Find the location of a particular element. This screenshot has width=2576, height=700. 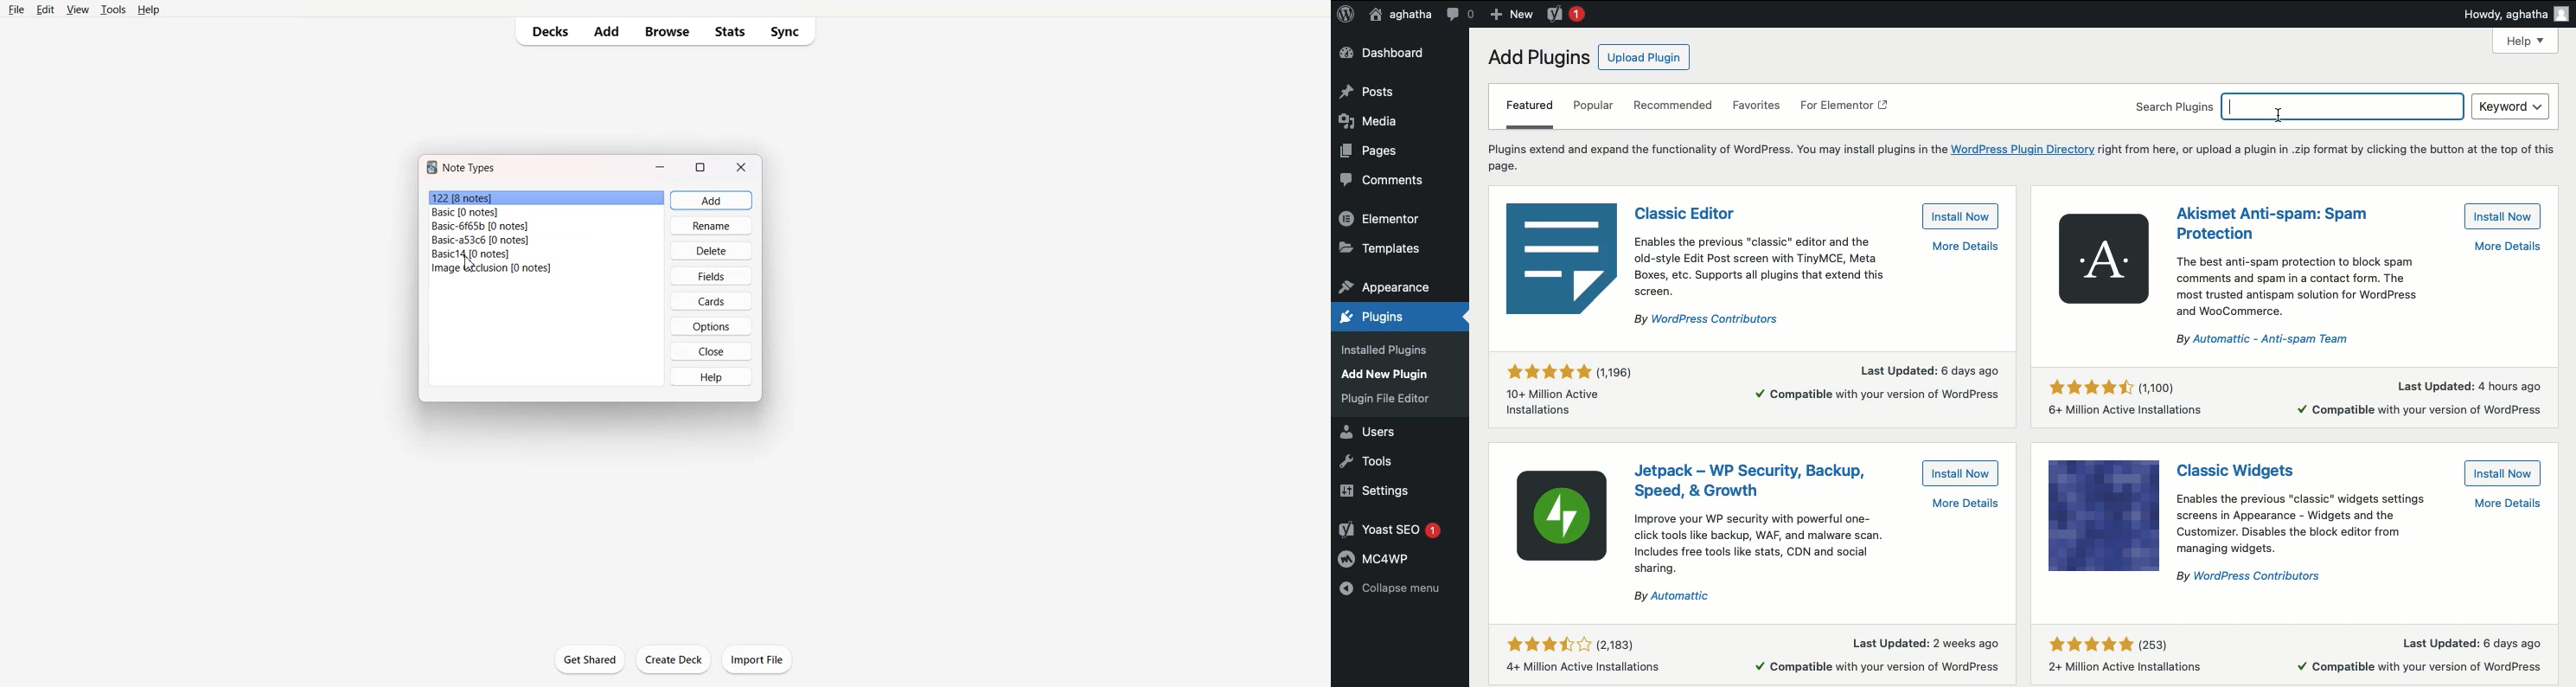

Get Started is located at coordinates (591, 659).